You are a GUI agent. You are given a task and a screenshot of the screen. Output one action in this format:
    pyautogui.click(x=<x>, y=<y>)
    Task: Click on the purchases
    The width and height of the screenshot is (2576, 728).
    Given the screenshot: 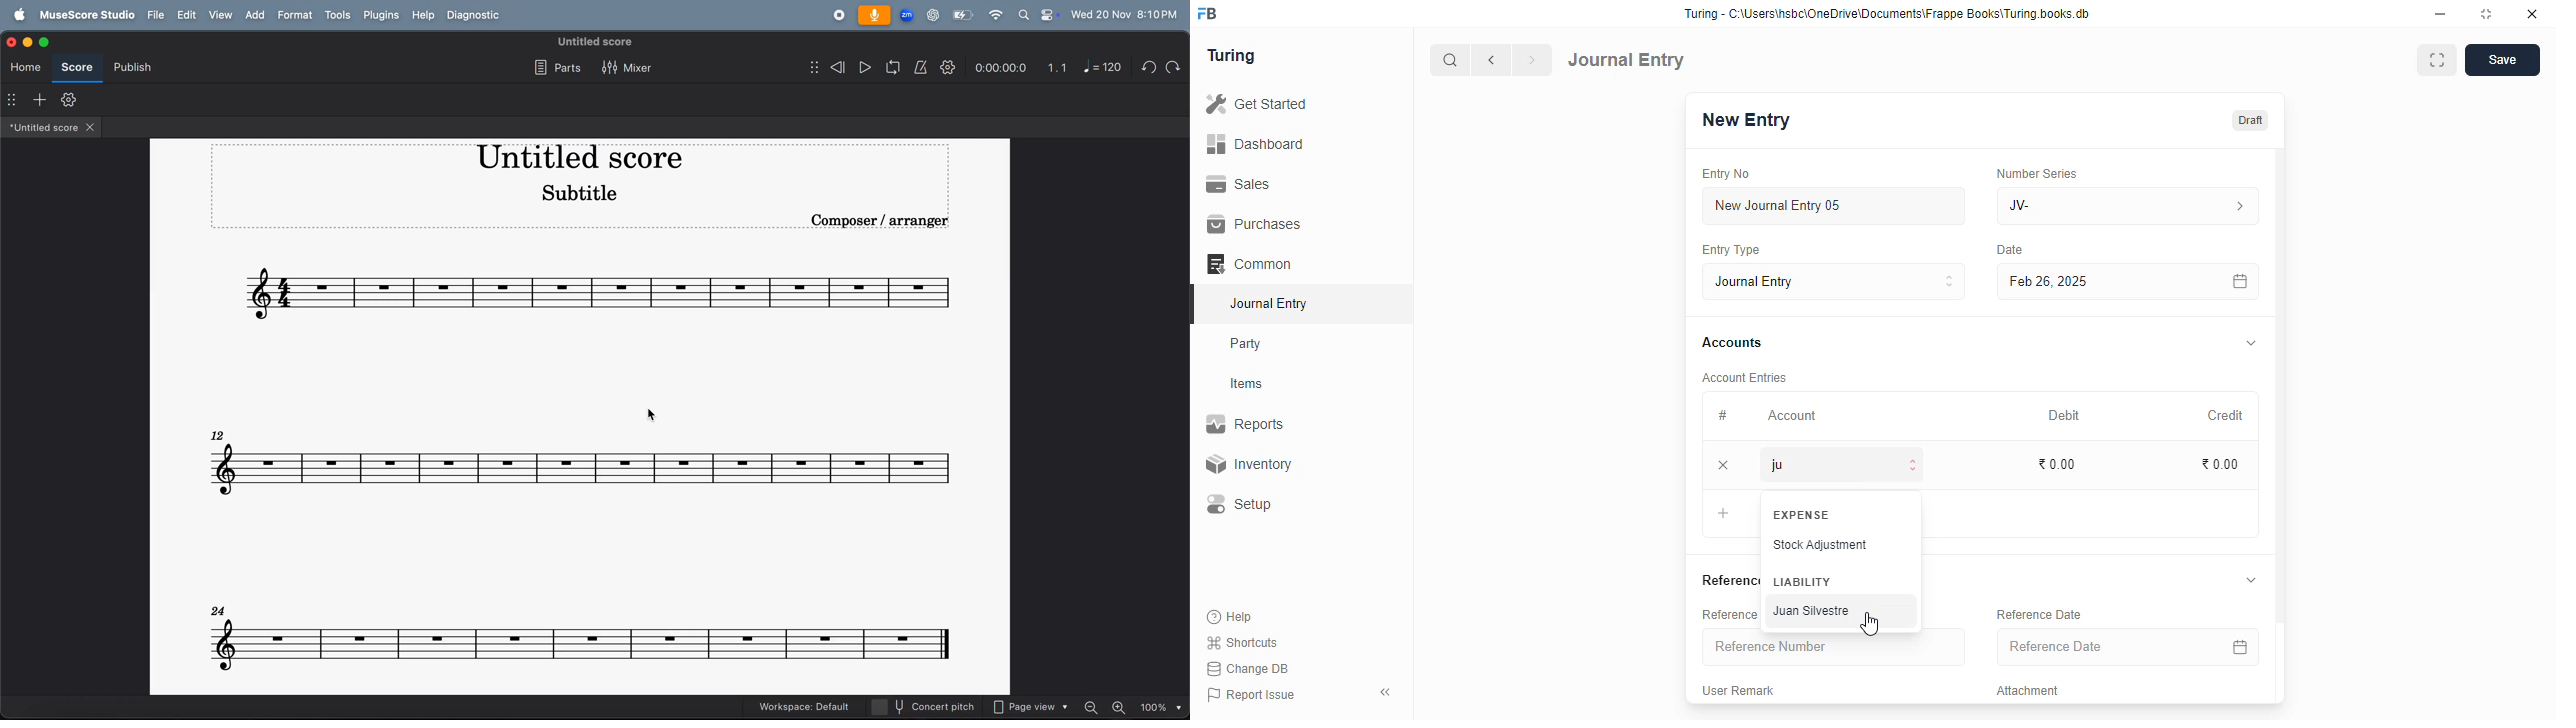 What is the action you would take?
    pyautogui.click(x=1254, y=224)
    